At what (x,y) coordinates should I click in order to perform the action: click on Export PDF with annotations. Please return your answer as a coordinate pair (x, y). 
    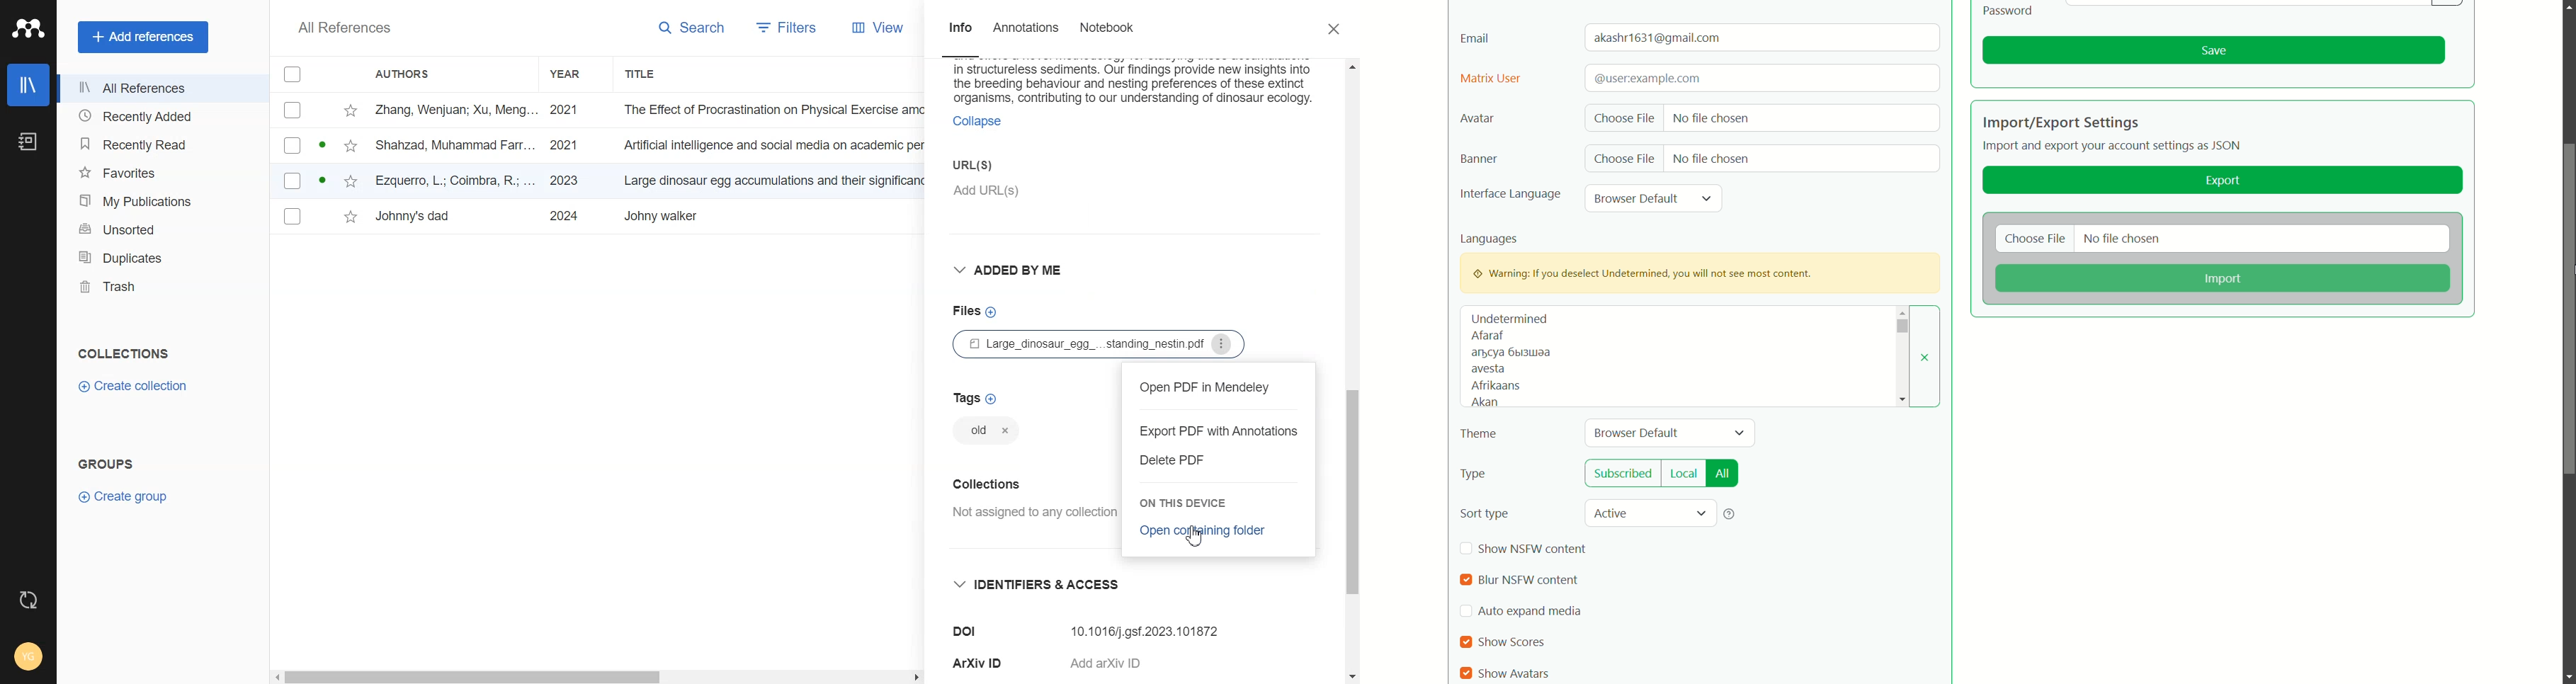
    Looking at the image, I should click on (1220, 431).